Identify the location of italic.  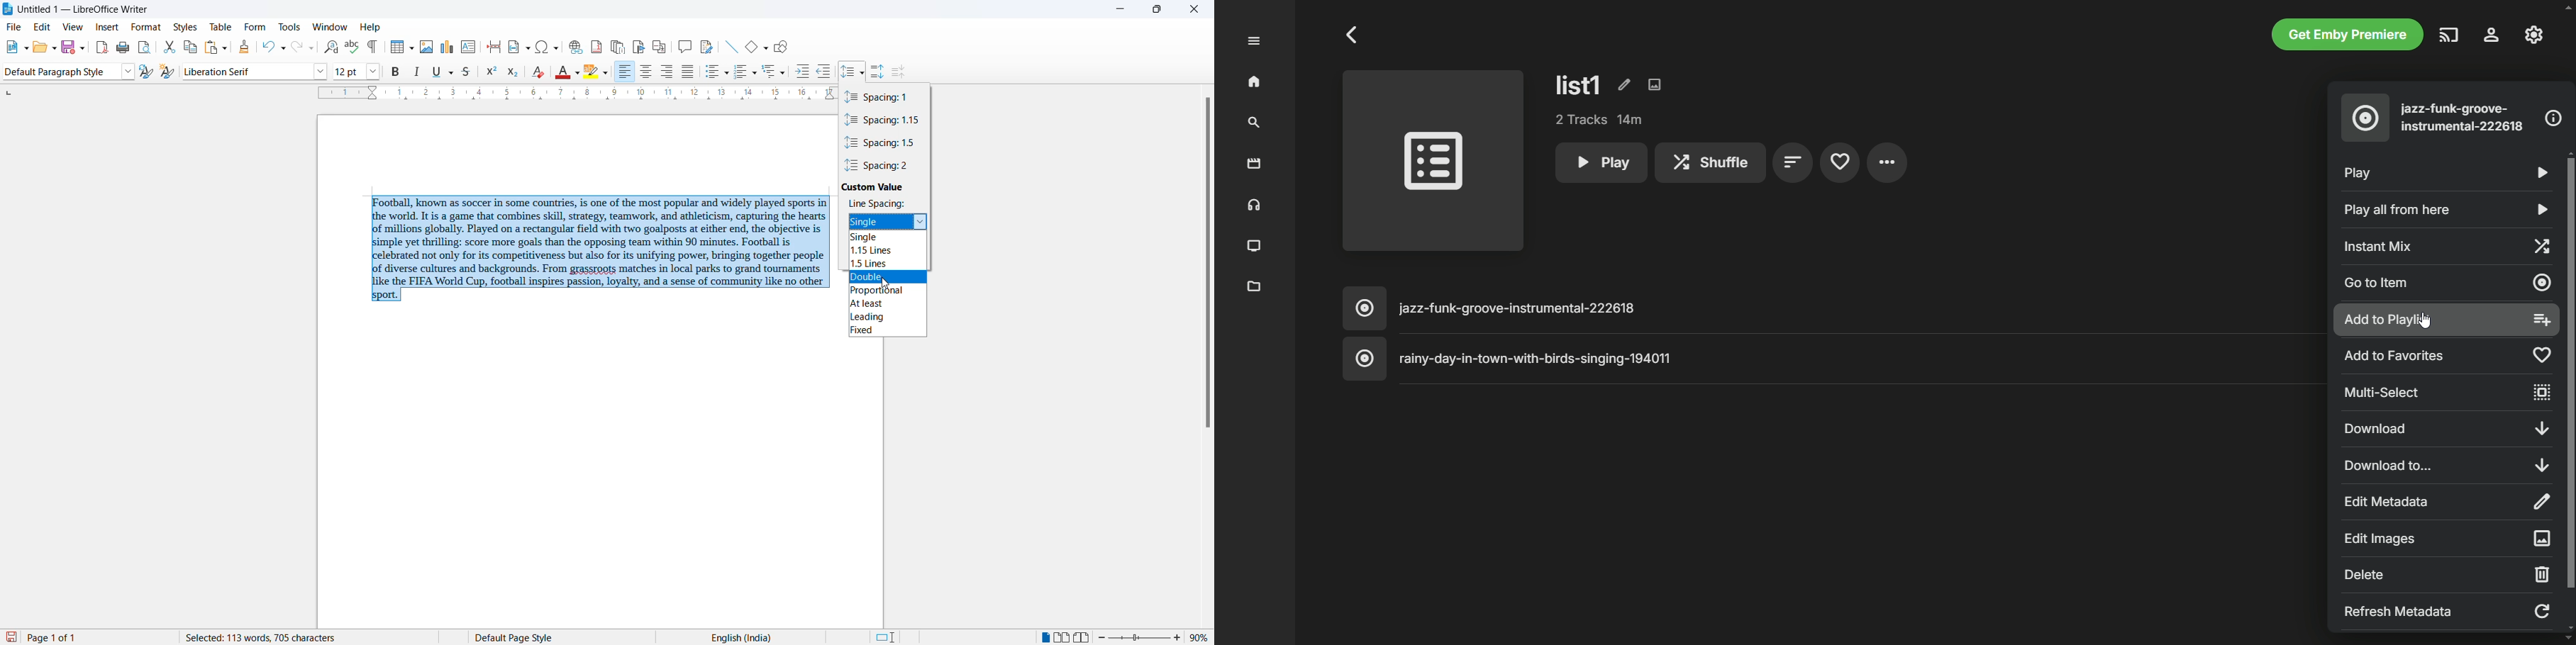
(417, 70).